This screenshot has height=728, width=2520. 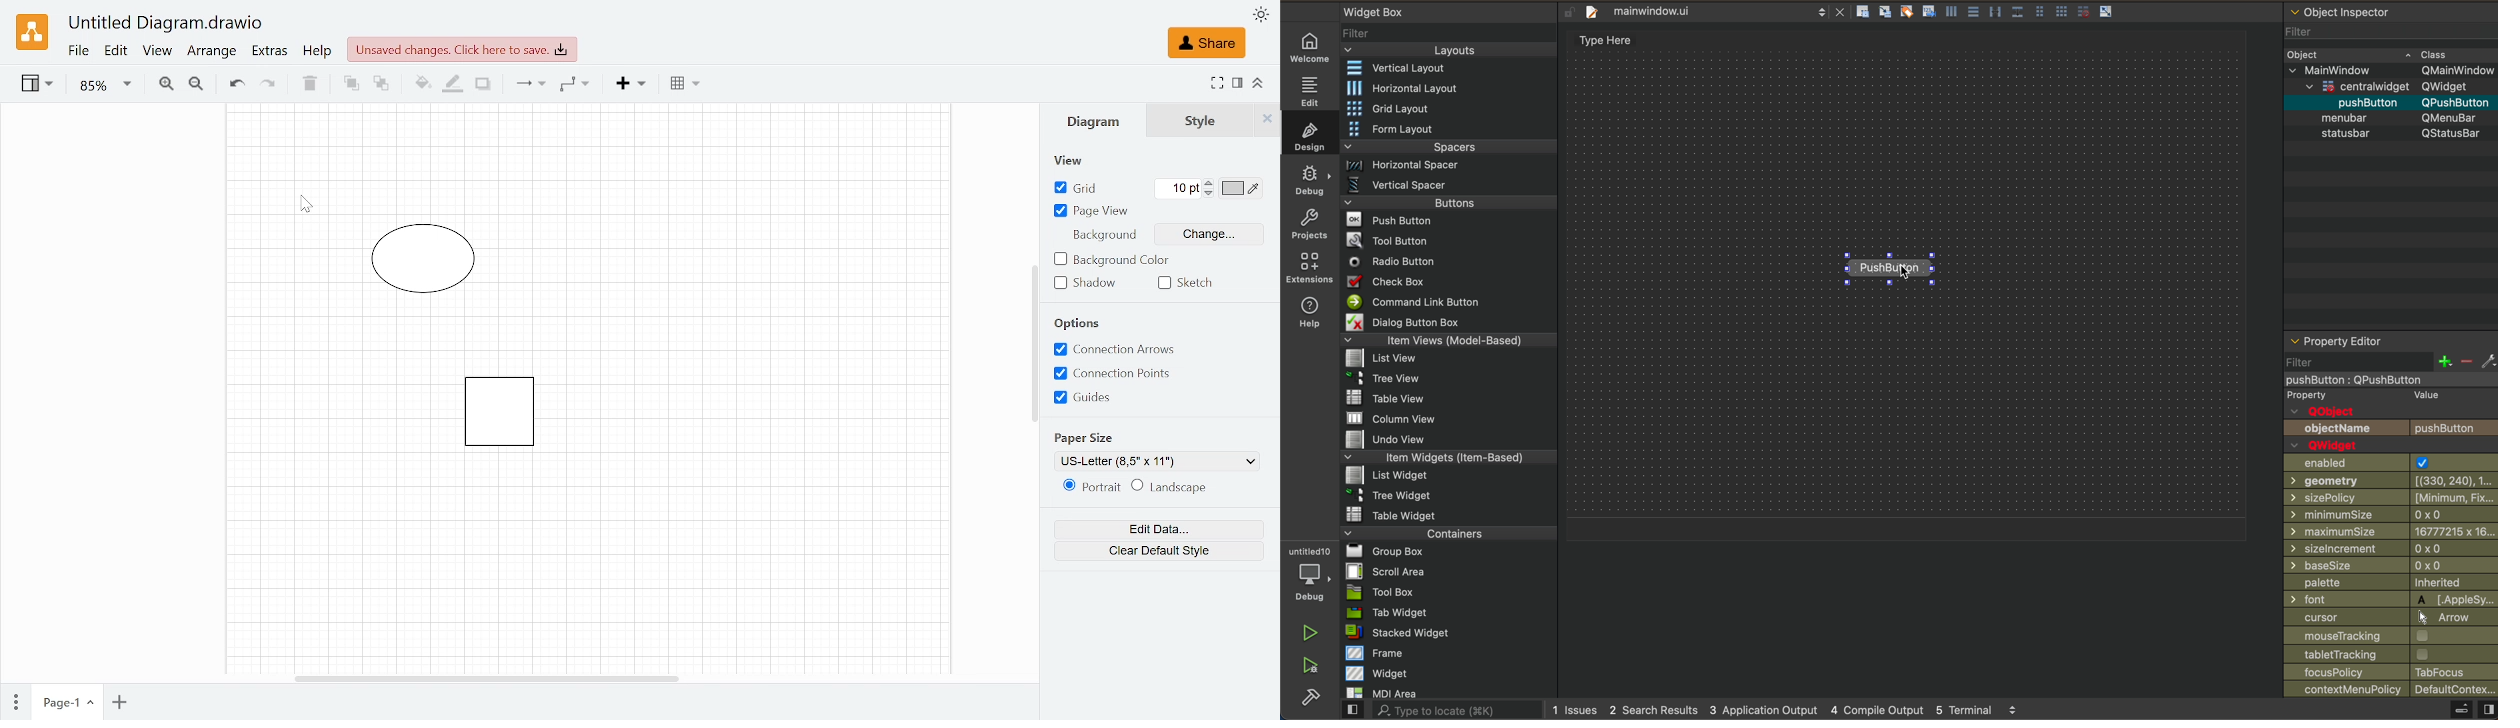 I want to click on Object, so click(x=2305, y=55).